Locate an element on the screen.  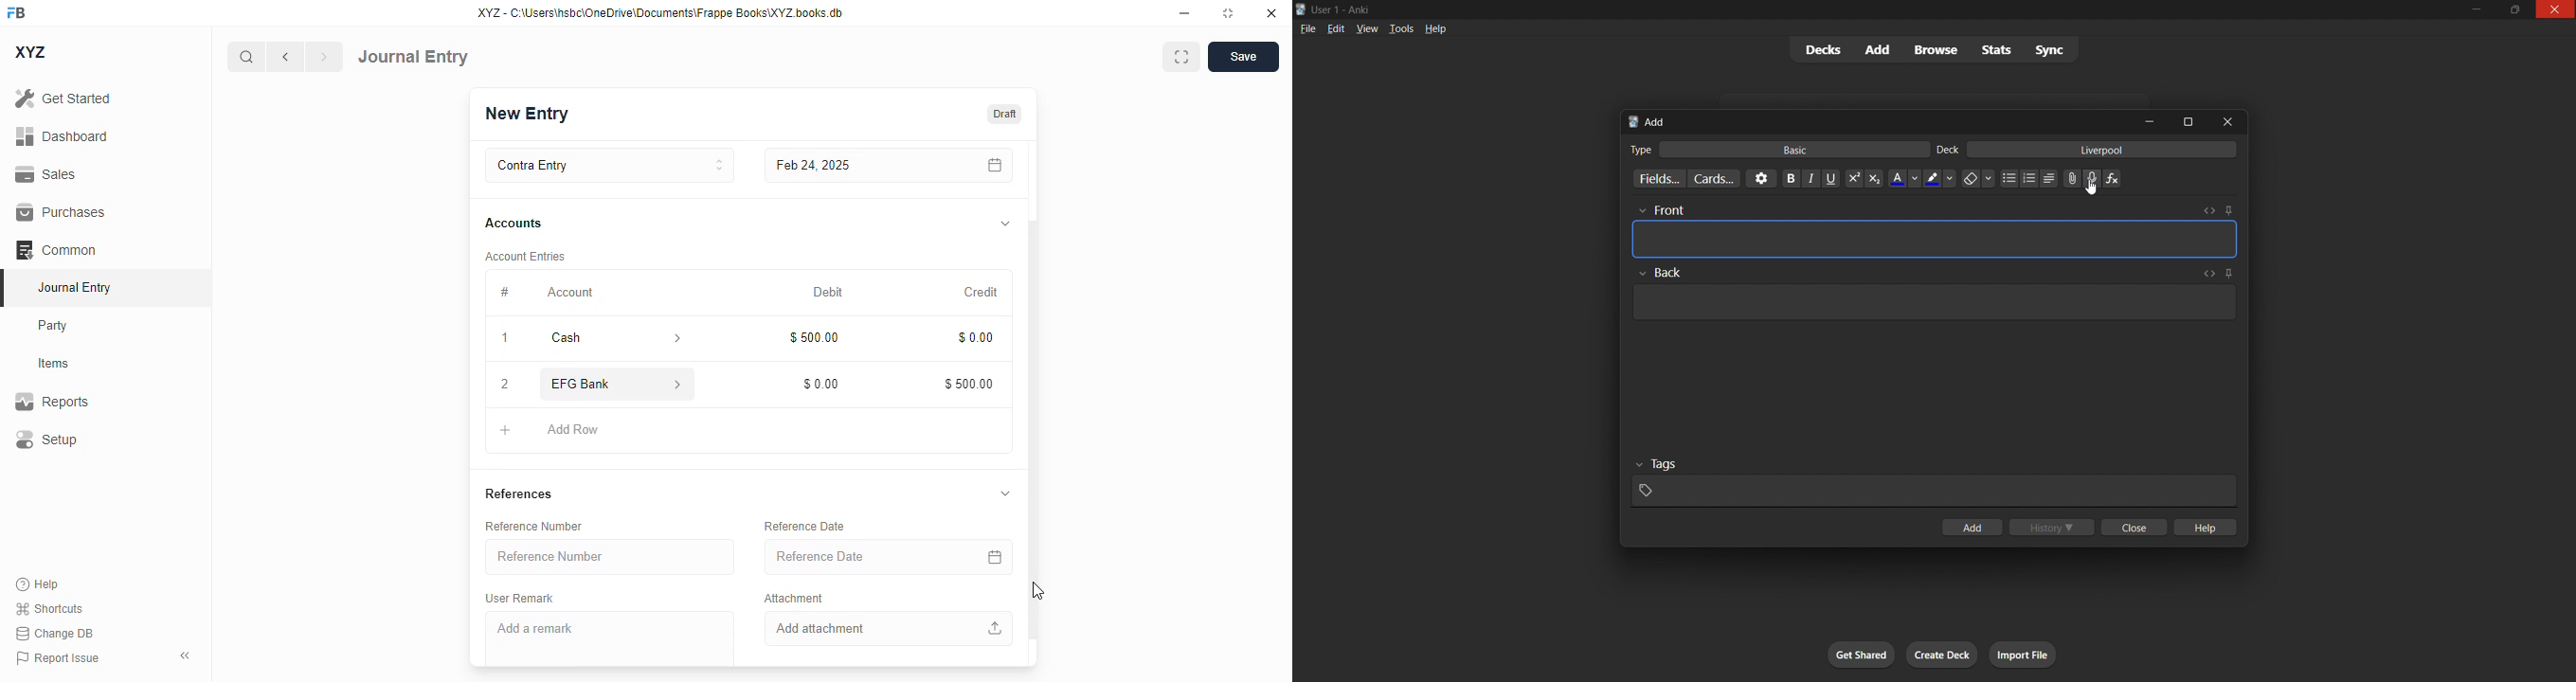
user remark is located at coordinates (521, 599).